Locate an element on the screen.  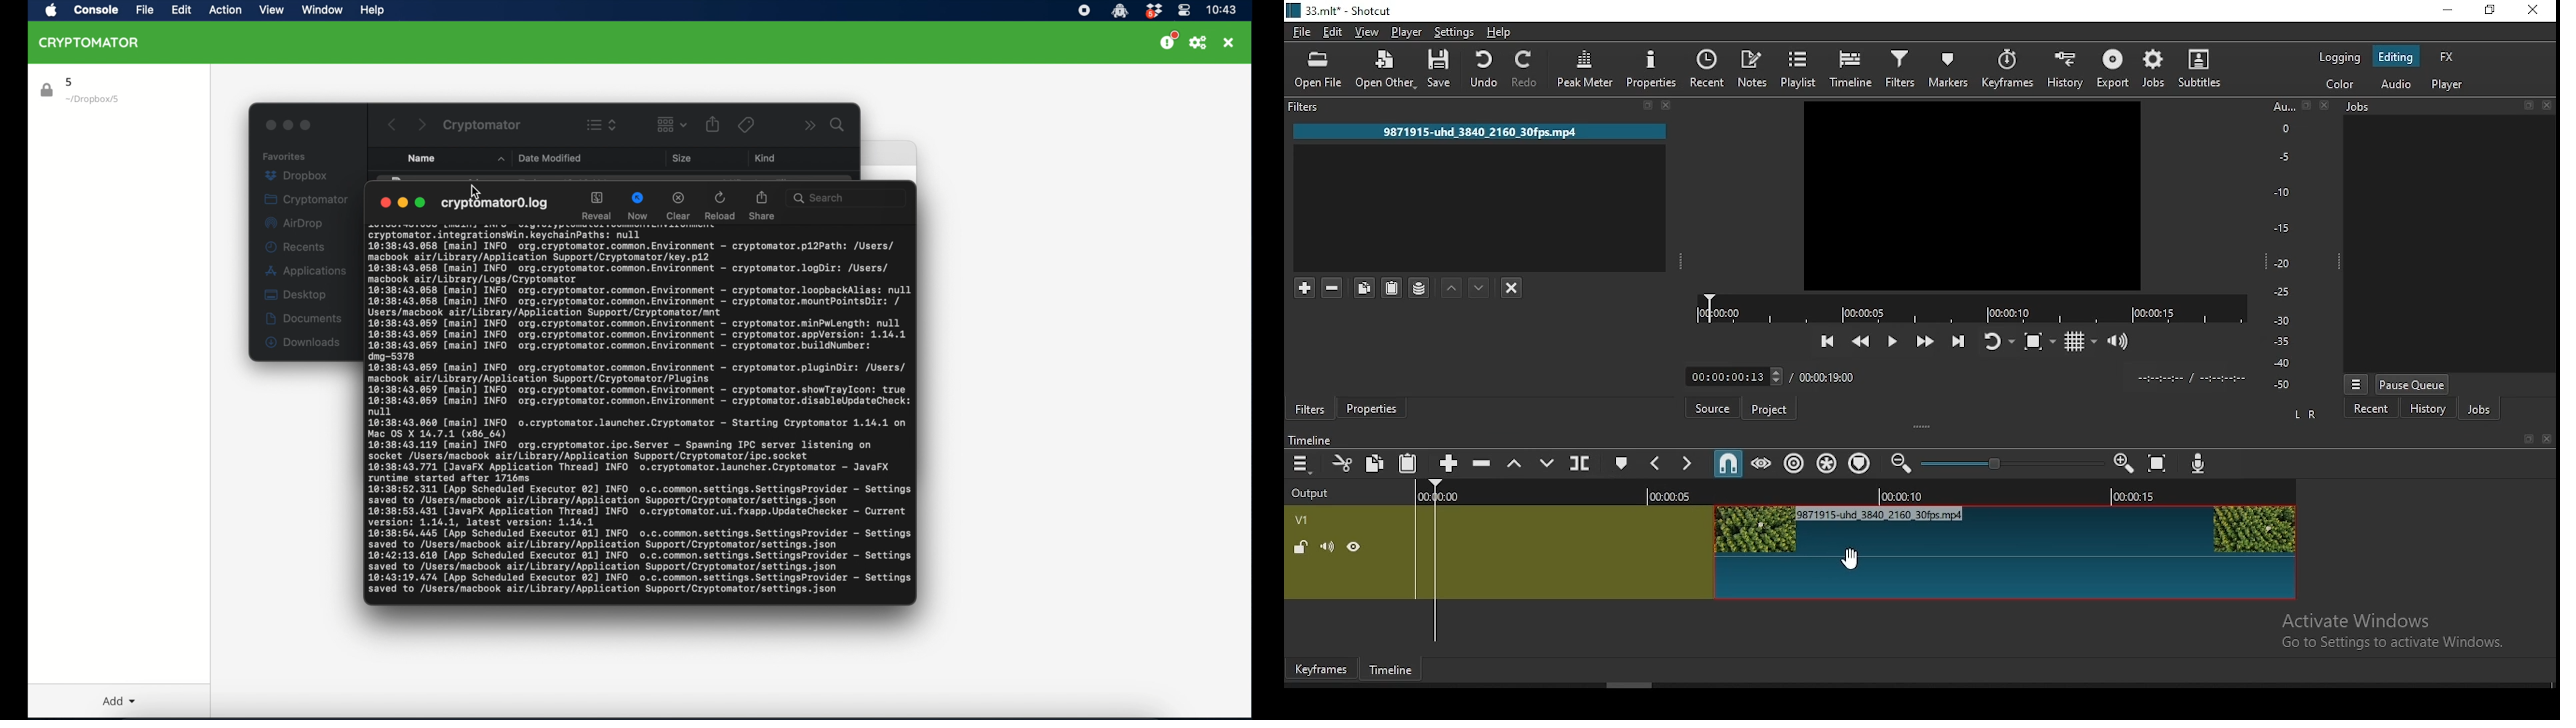
video track is located at coordinates (1562, 545).